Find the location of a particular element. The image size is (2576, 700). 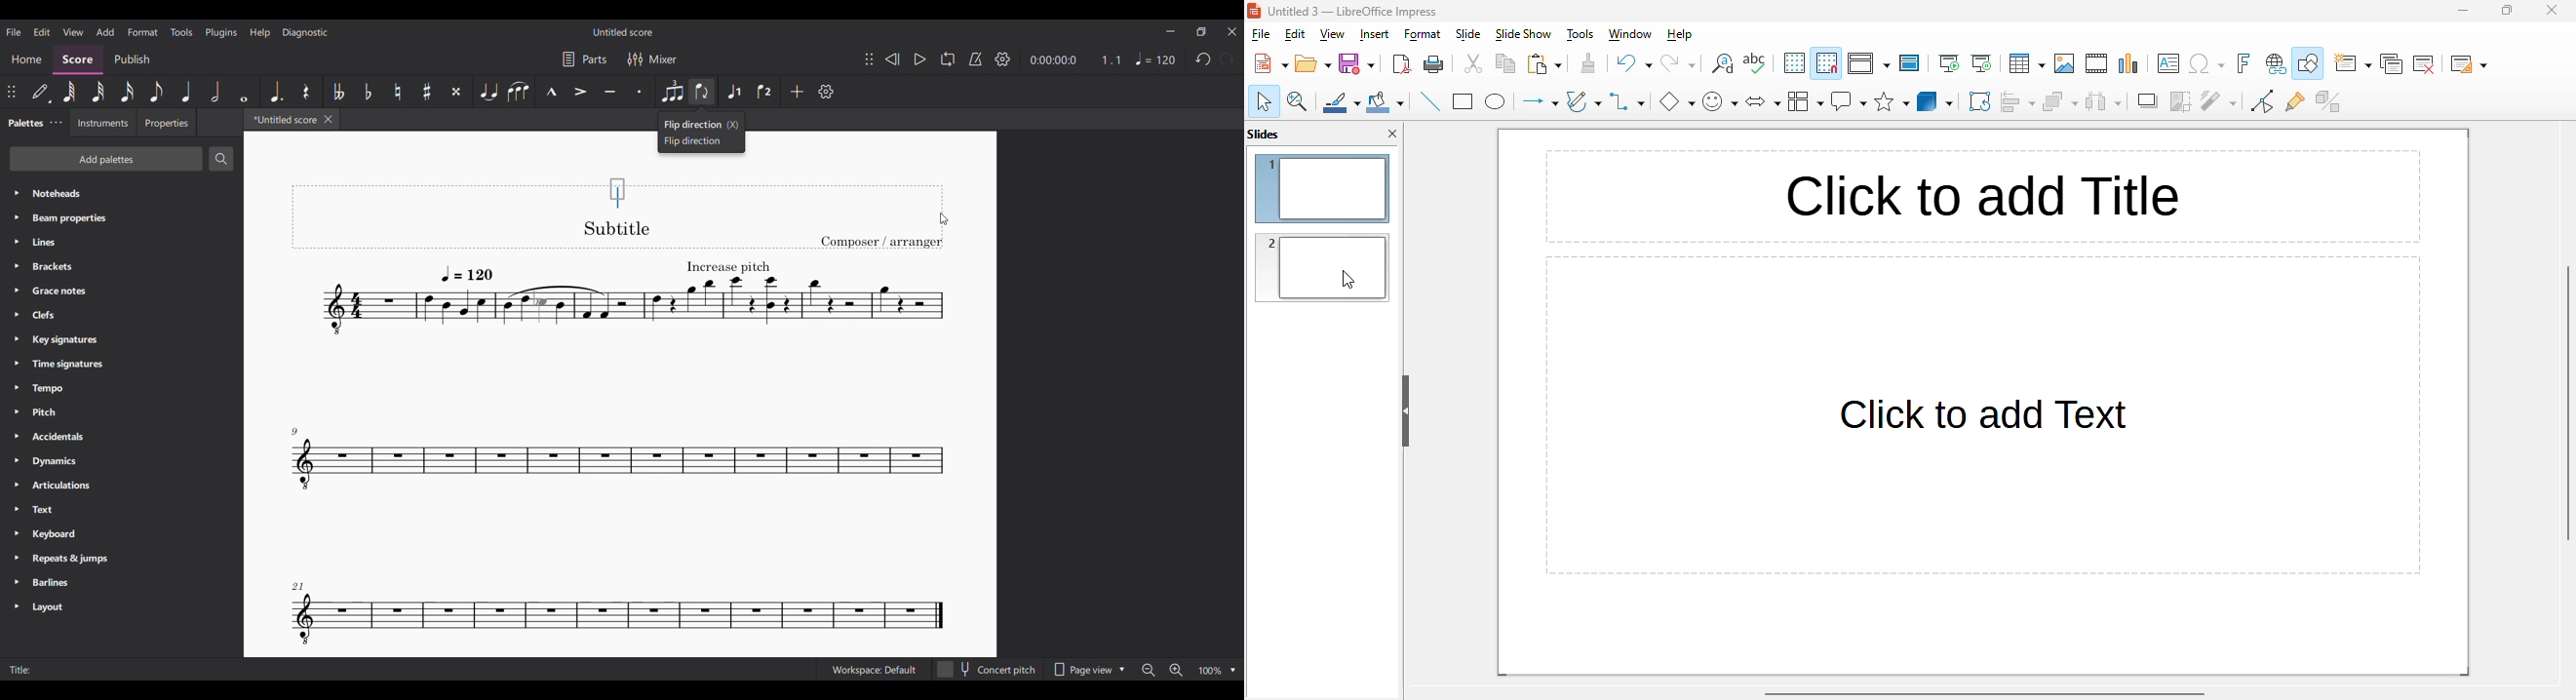

Time signatures is located at coordinates (121, 364).